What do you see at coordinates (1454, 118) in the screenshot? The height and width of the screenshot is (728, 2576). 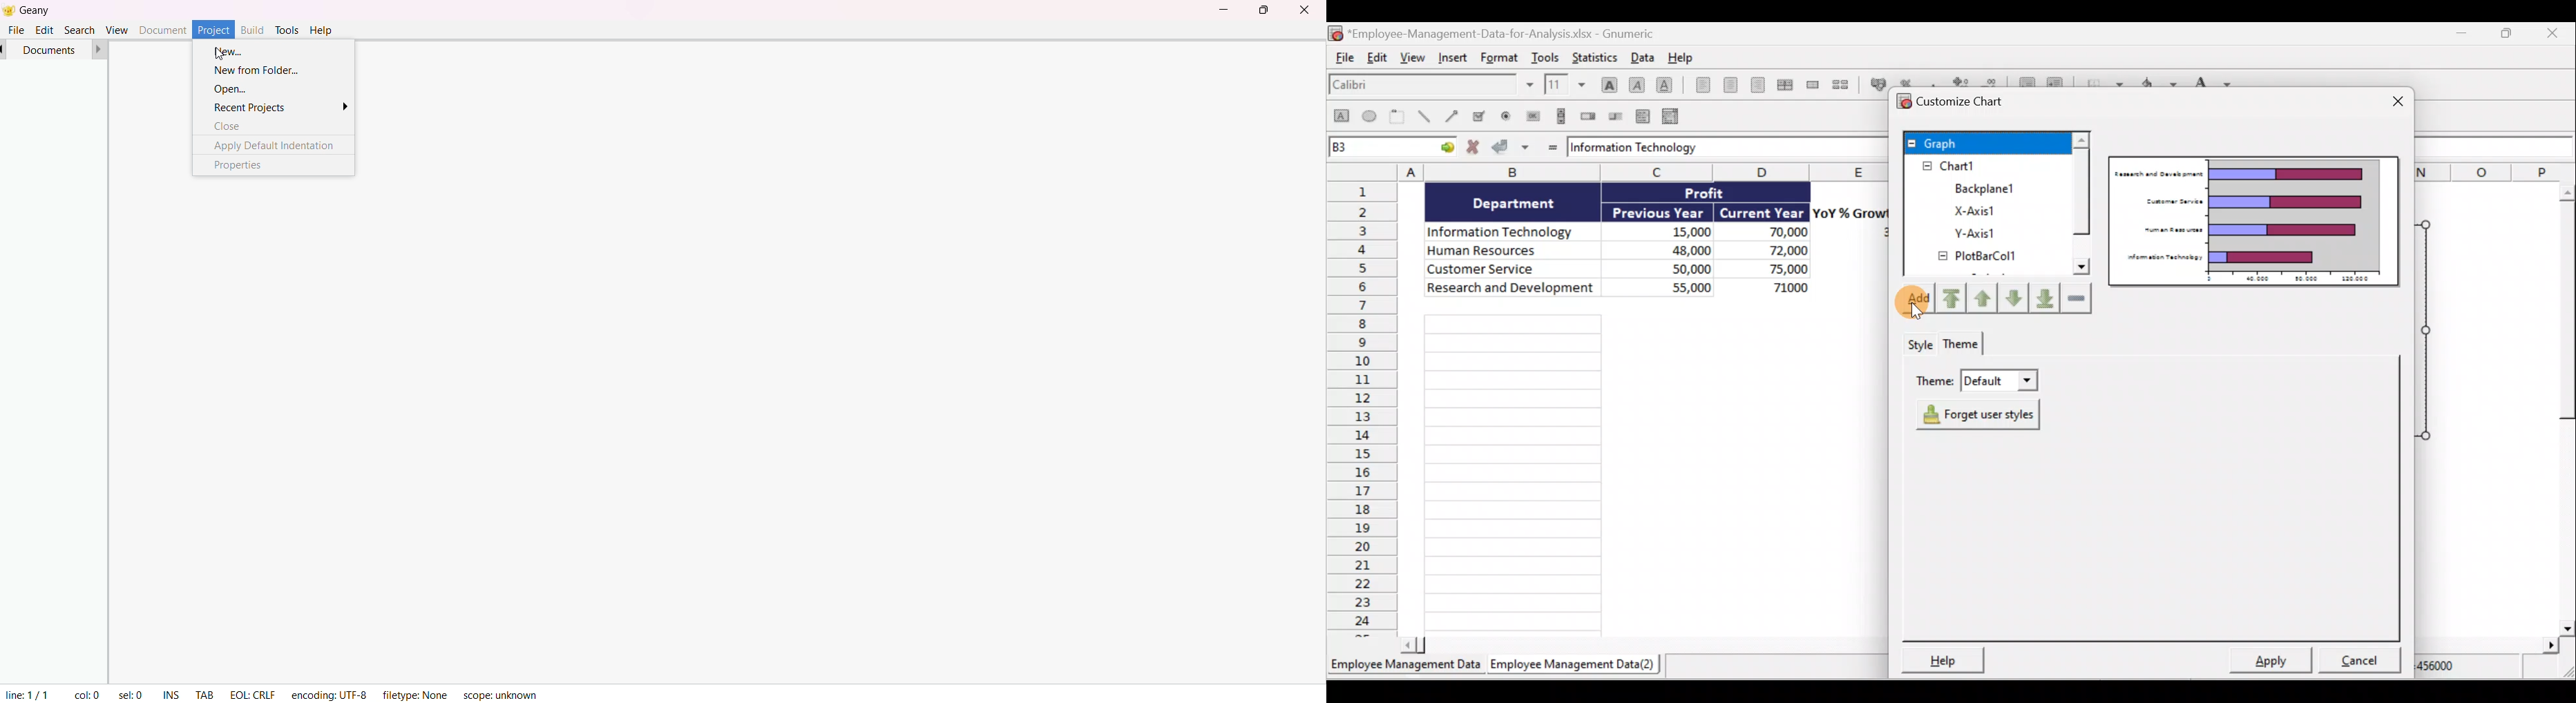 I see `Create an arrow object` at bounding box center [1454, 118].